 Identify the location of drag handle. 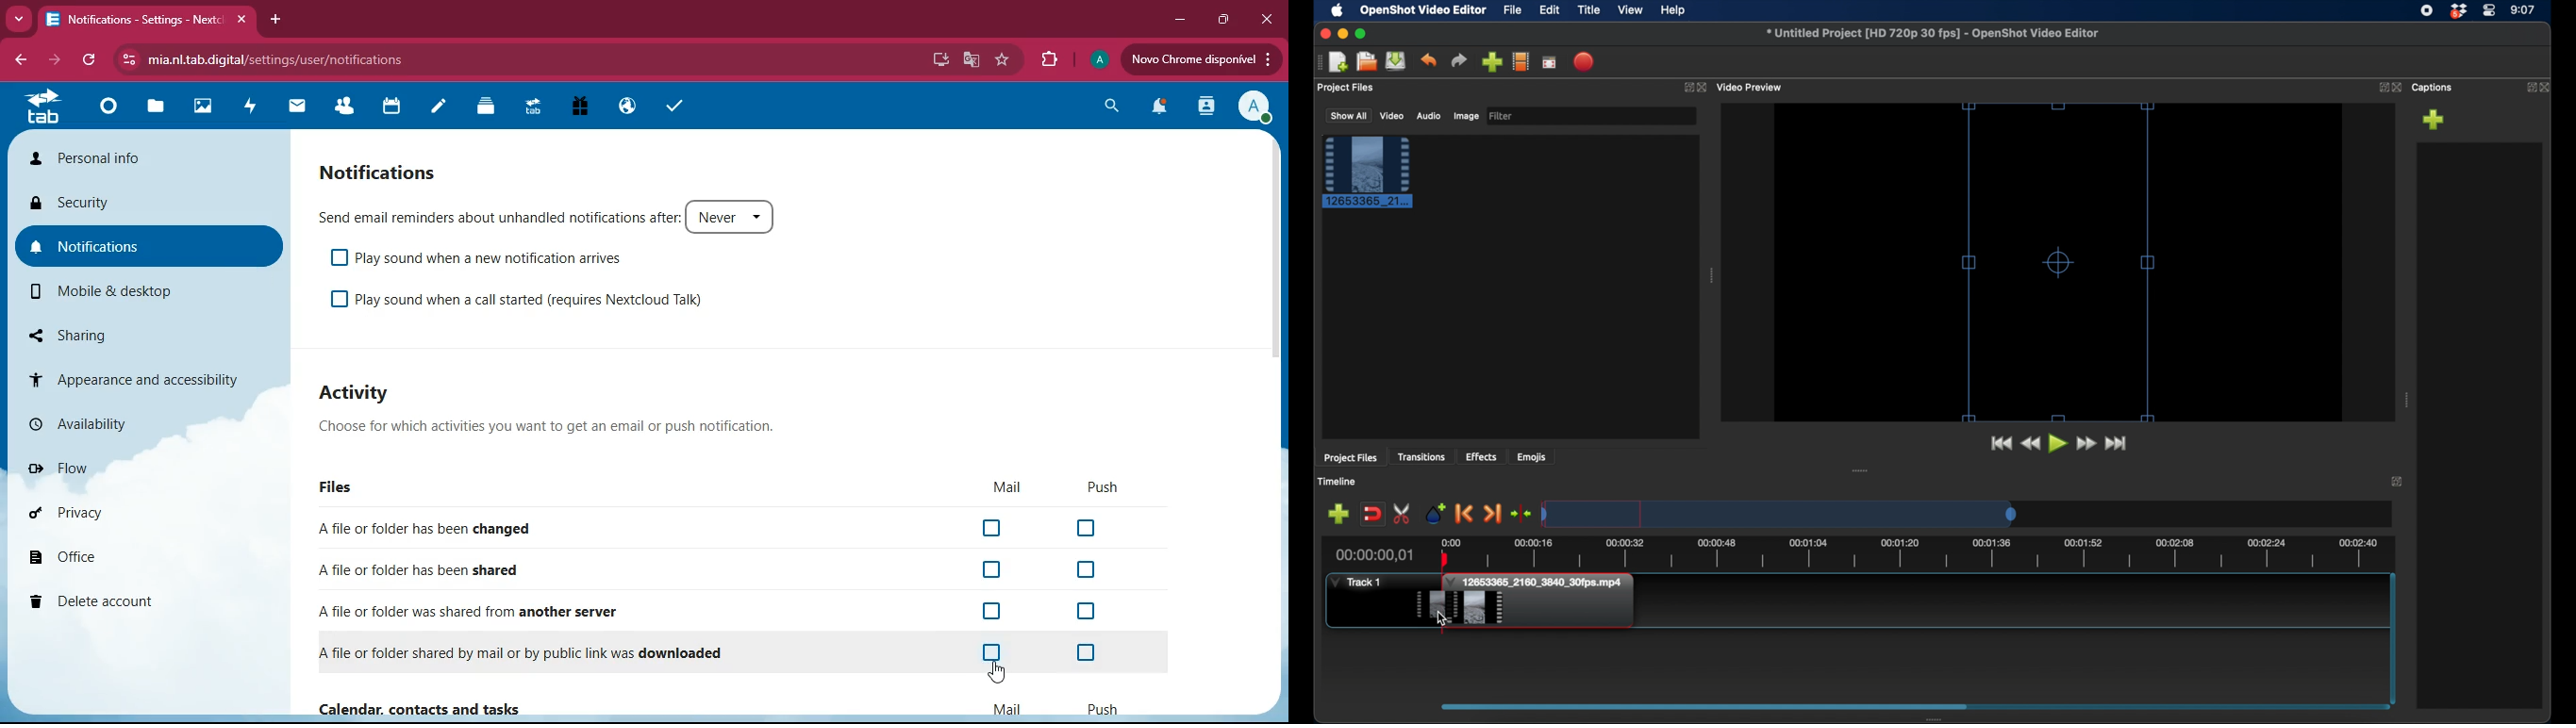
(2406, 400).